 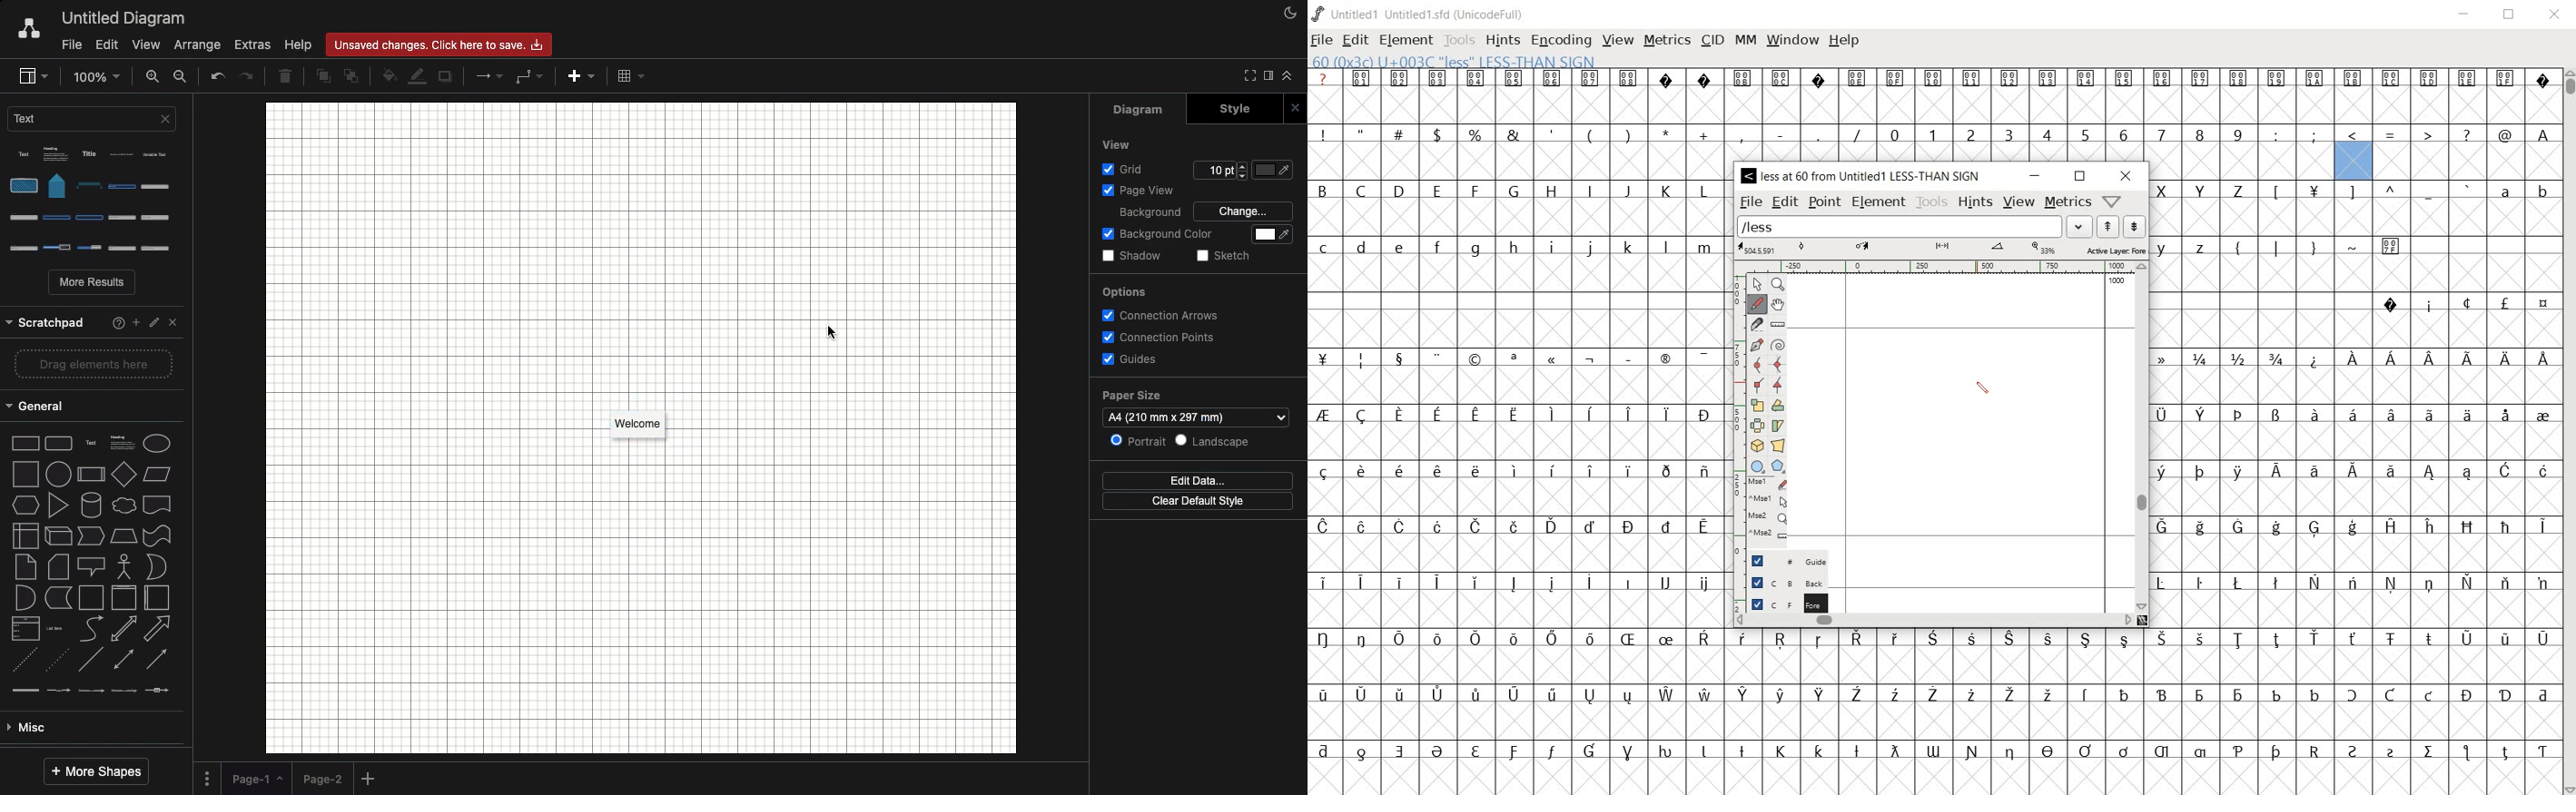 What do you see at coordinates (1185, 191) in the screenshot?
I see `Page view` at bounding box center [1185, 191].